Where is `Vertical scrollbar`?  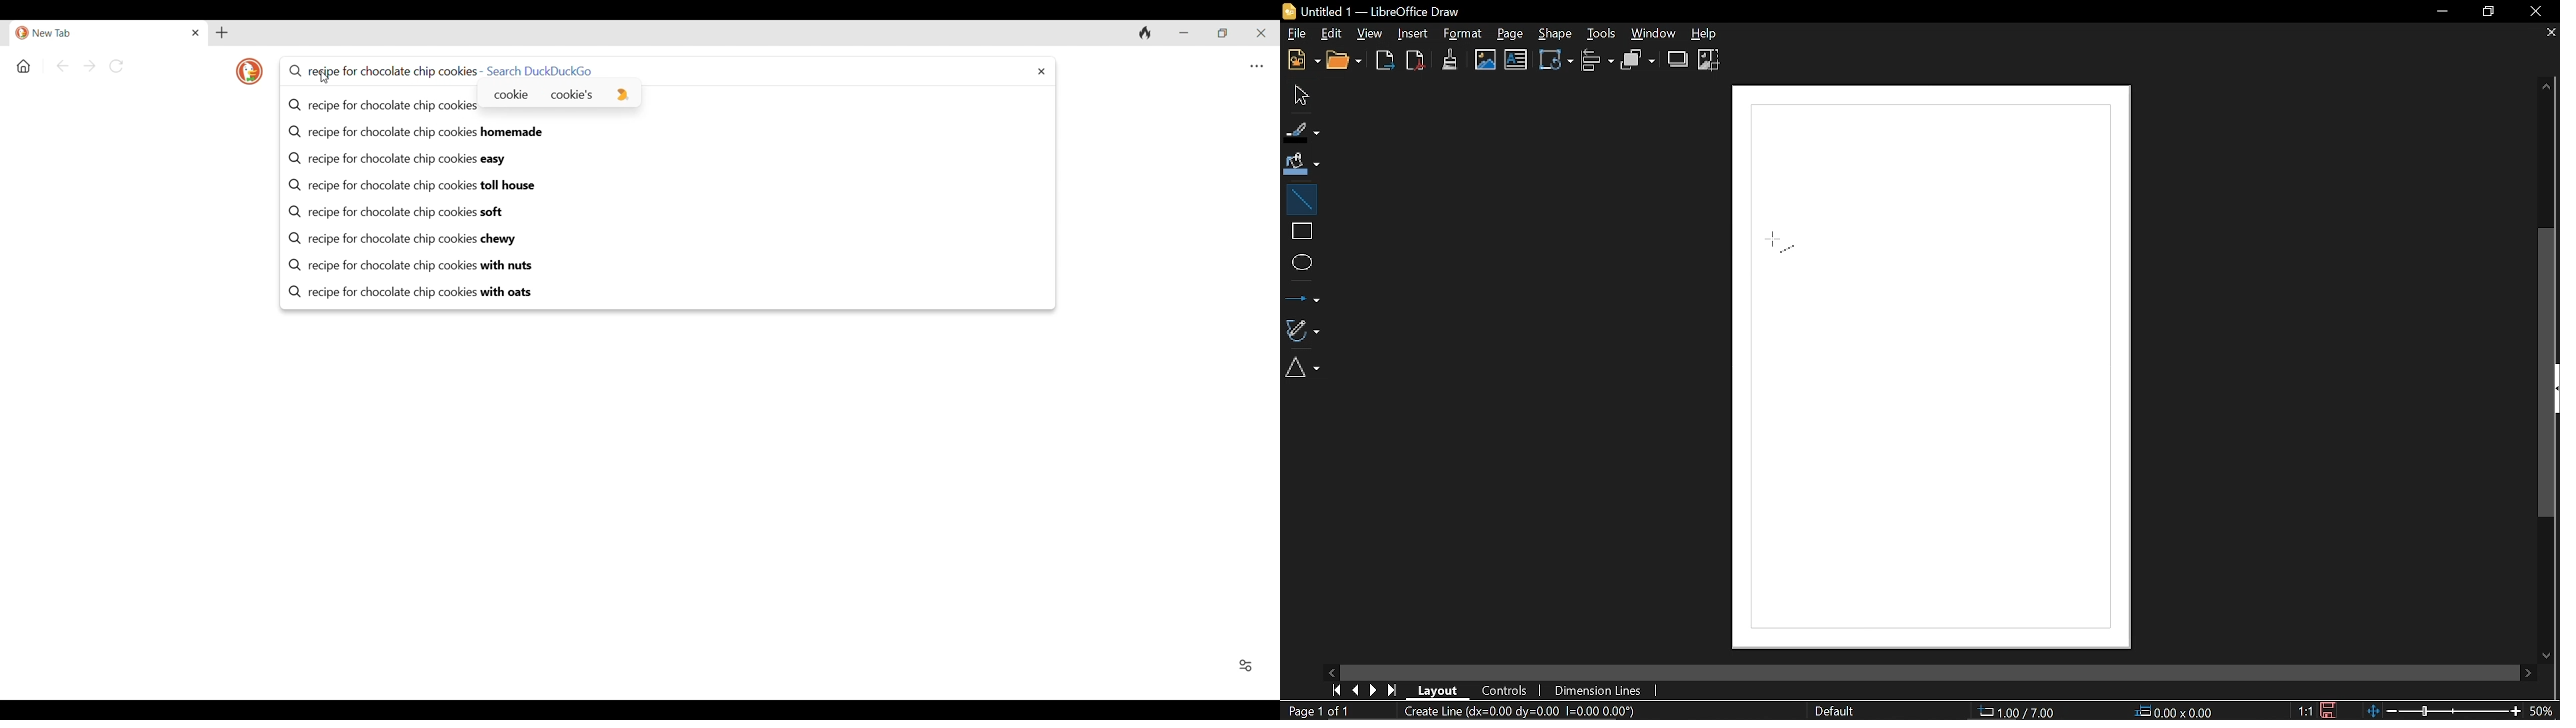 Vertical scrollbar is located at coordinates (2550, 372).